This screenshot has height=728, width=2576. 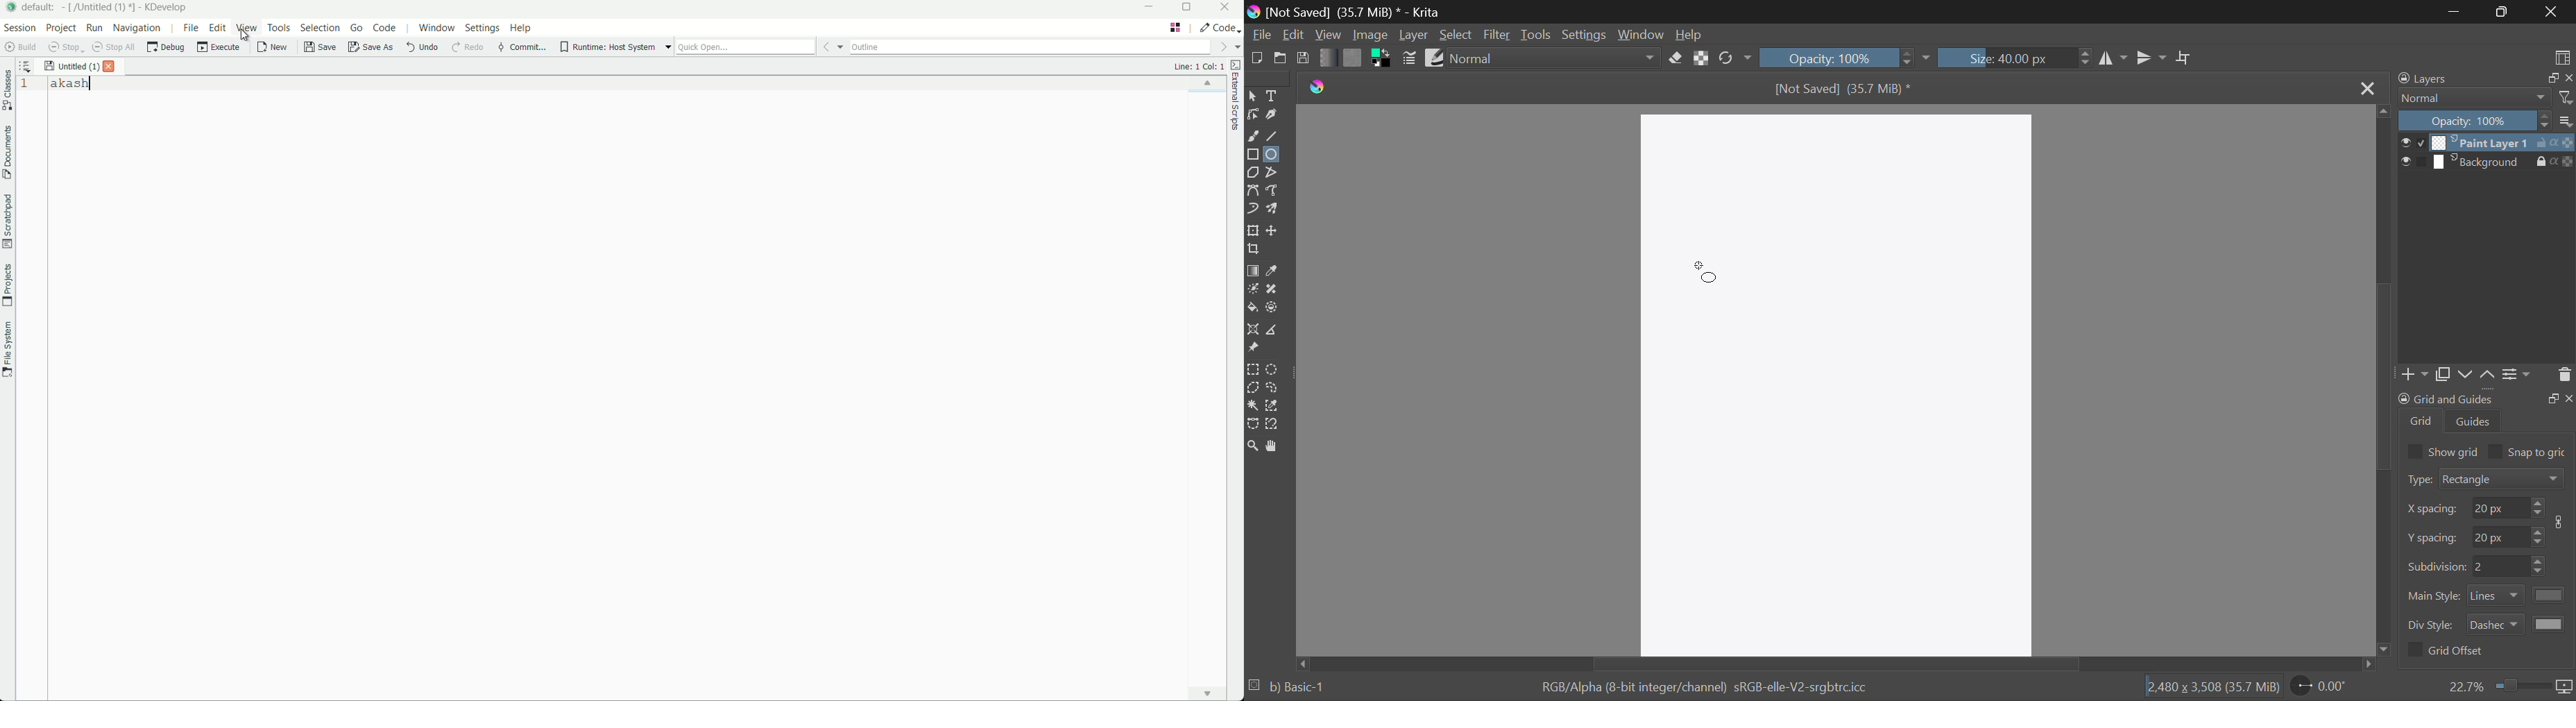 What do you see at coordinates (2013, 57) in the screenshot?
I see `Brush Size` at bounding box center [2013, 57].